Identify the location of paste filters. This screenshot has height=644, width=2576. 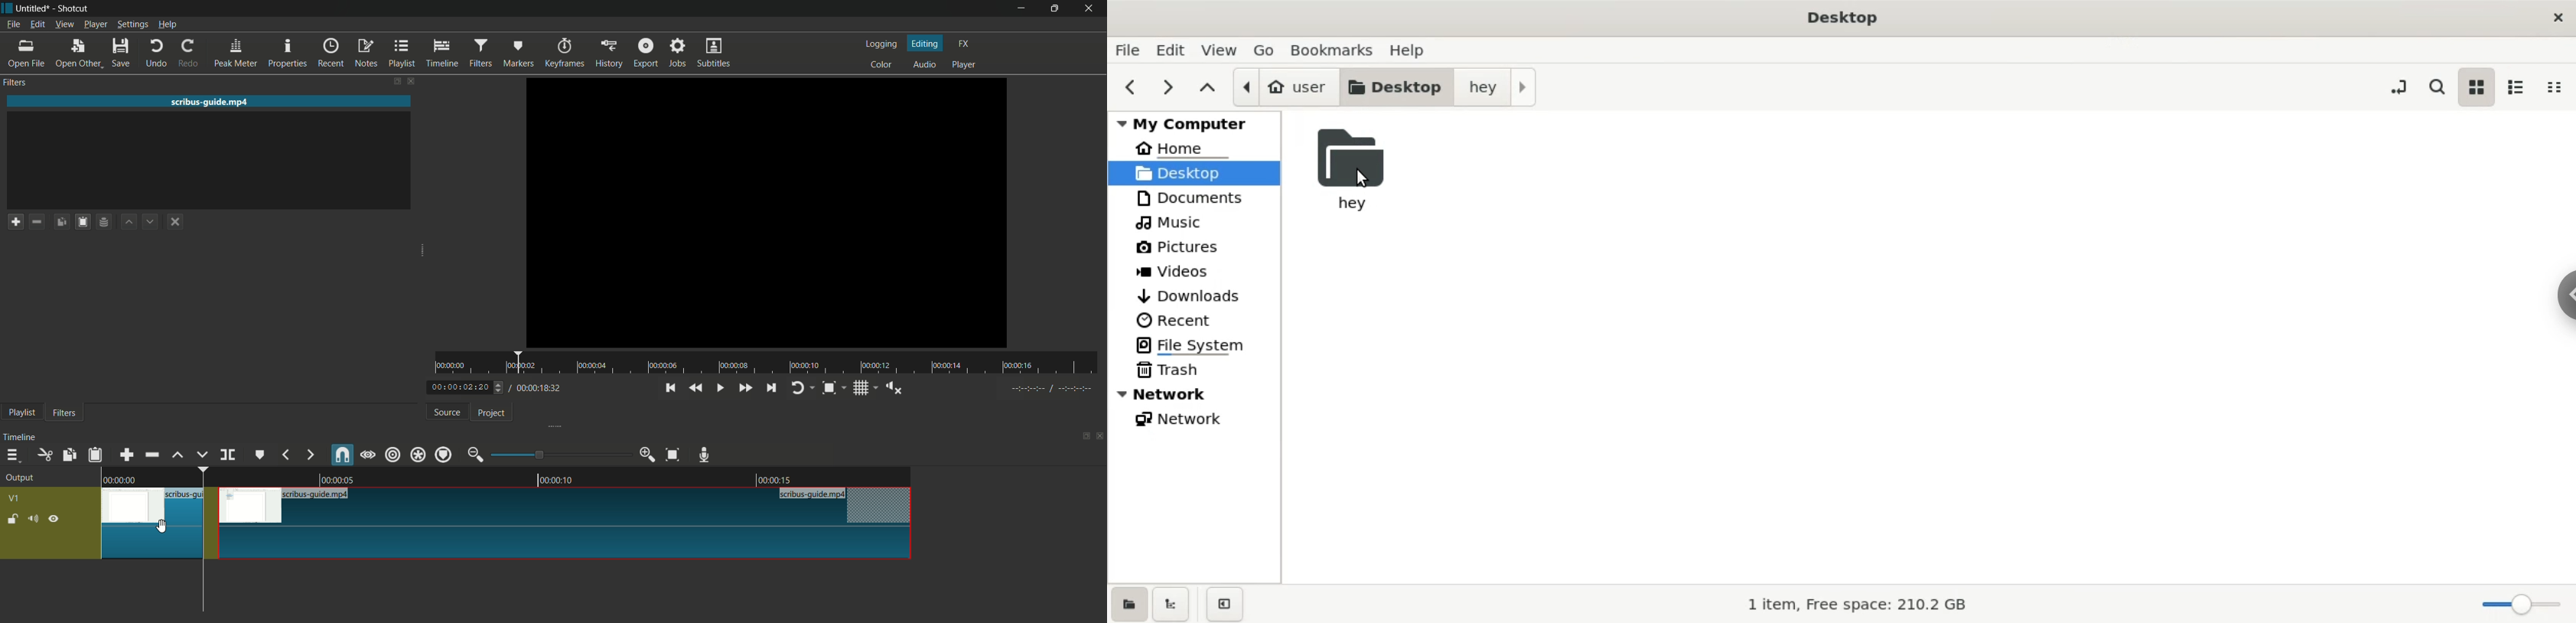
(83, 222).